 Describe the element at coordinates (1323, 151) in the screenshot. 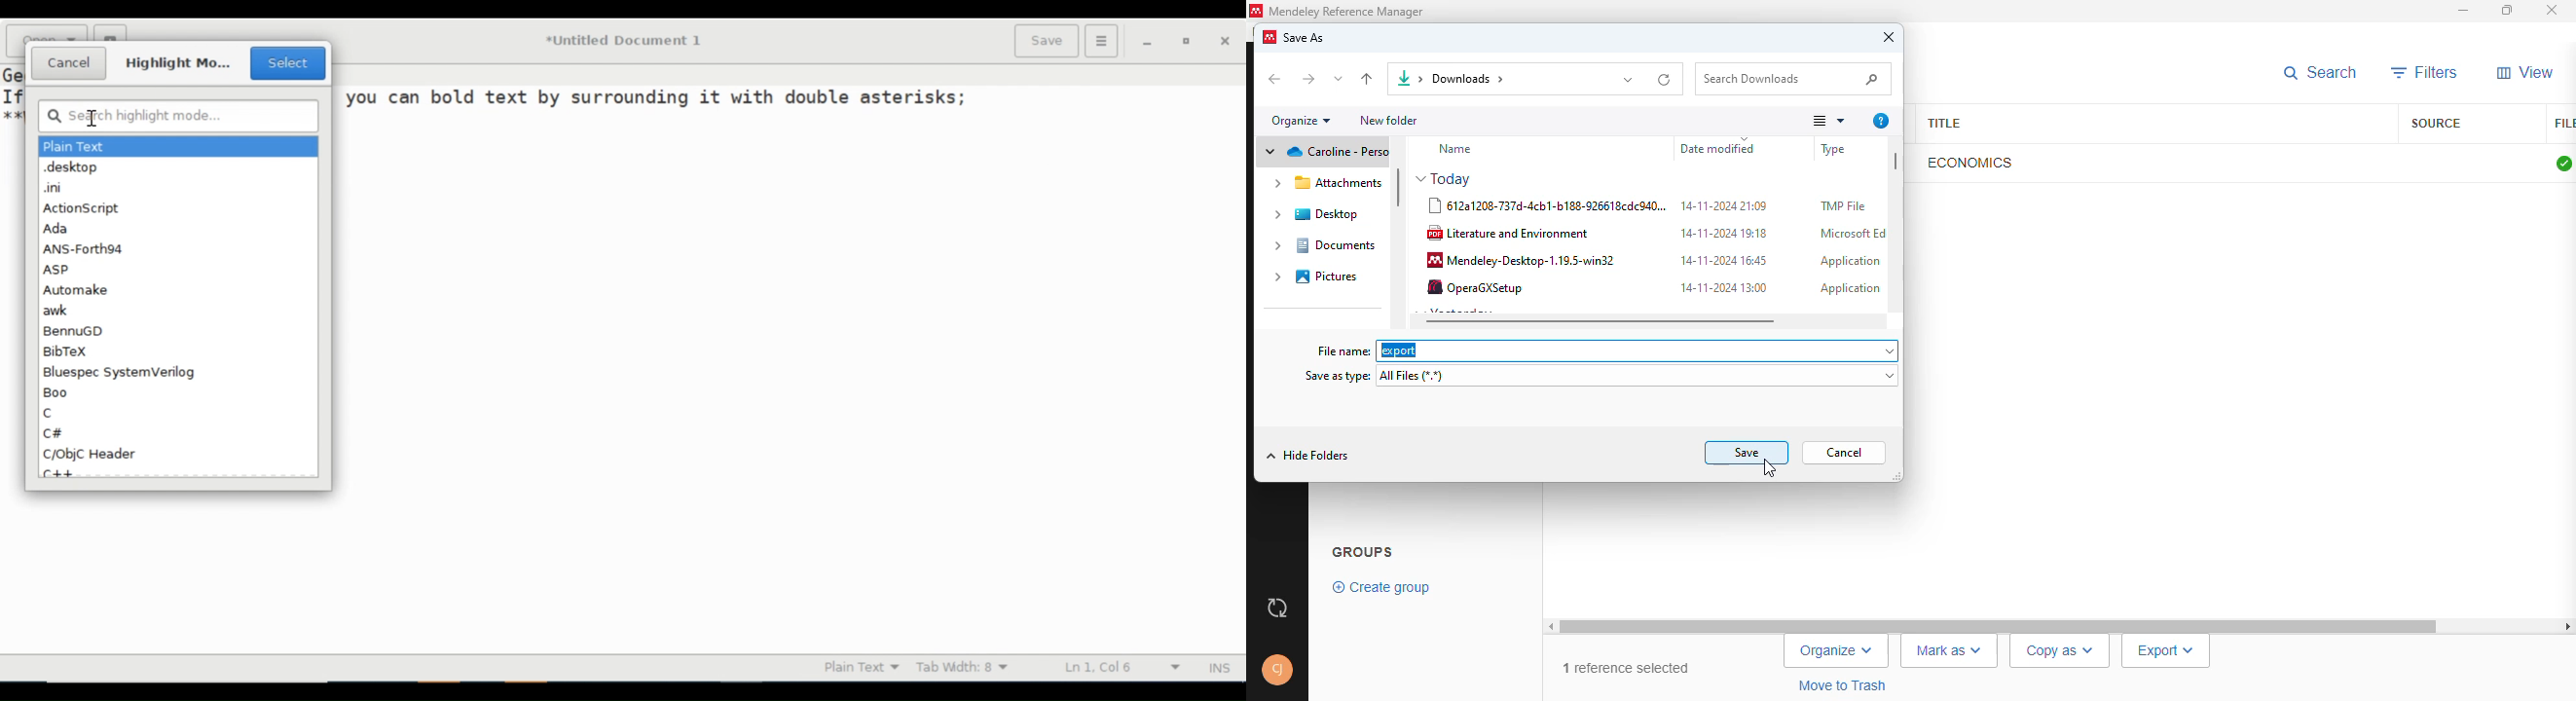

I see `cloud` at that location.